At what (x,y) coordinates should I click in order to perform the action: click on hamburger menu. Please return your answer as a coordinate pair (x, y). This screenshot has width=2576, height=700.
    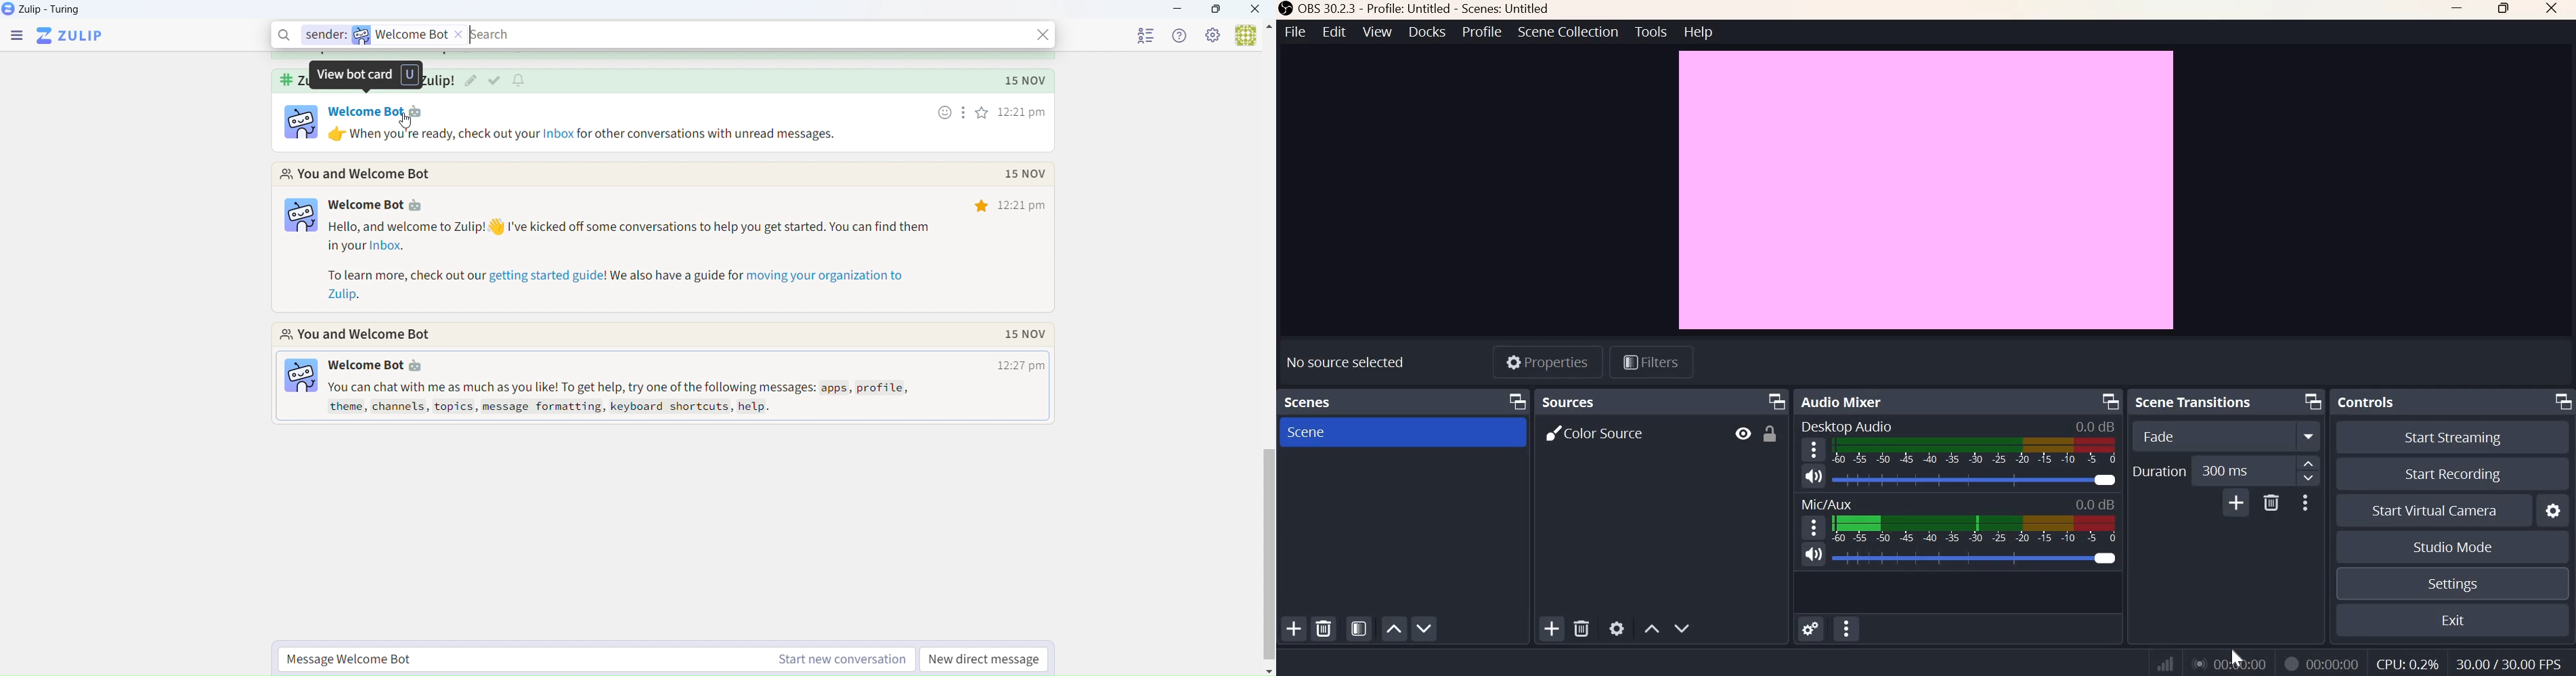
    Looking at the image, I should click on (1814, 527).